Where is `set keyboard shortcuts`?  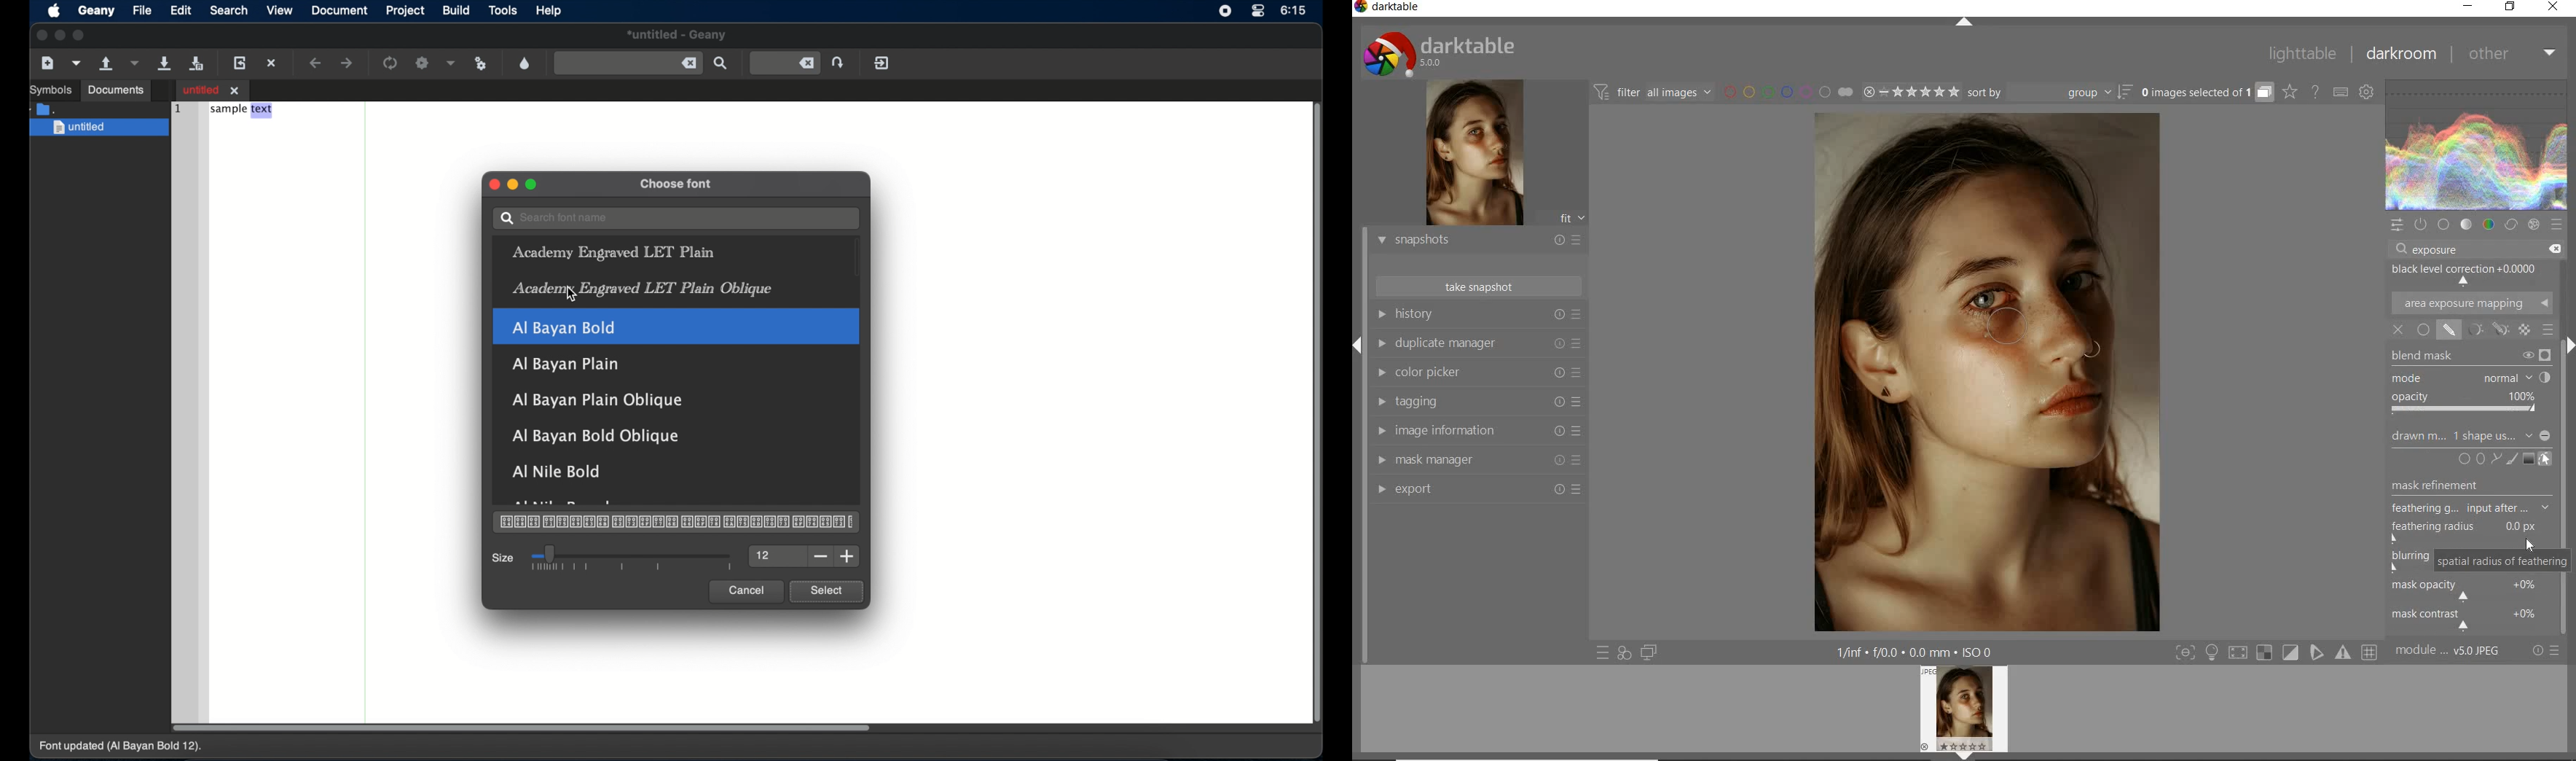 set keyboard shortcuts is located at coordinates (2339, 93).